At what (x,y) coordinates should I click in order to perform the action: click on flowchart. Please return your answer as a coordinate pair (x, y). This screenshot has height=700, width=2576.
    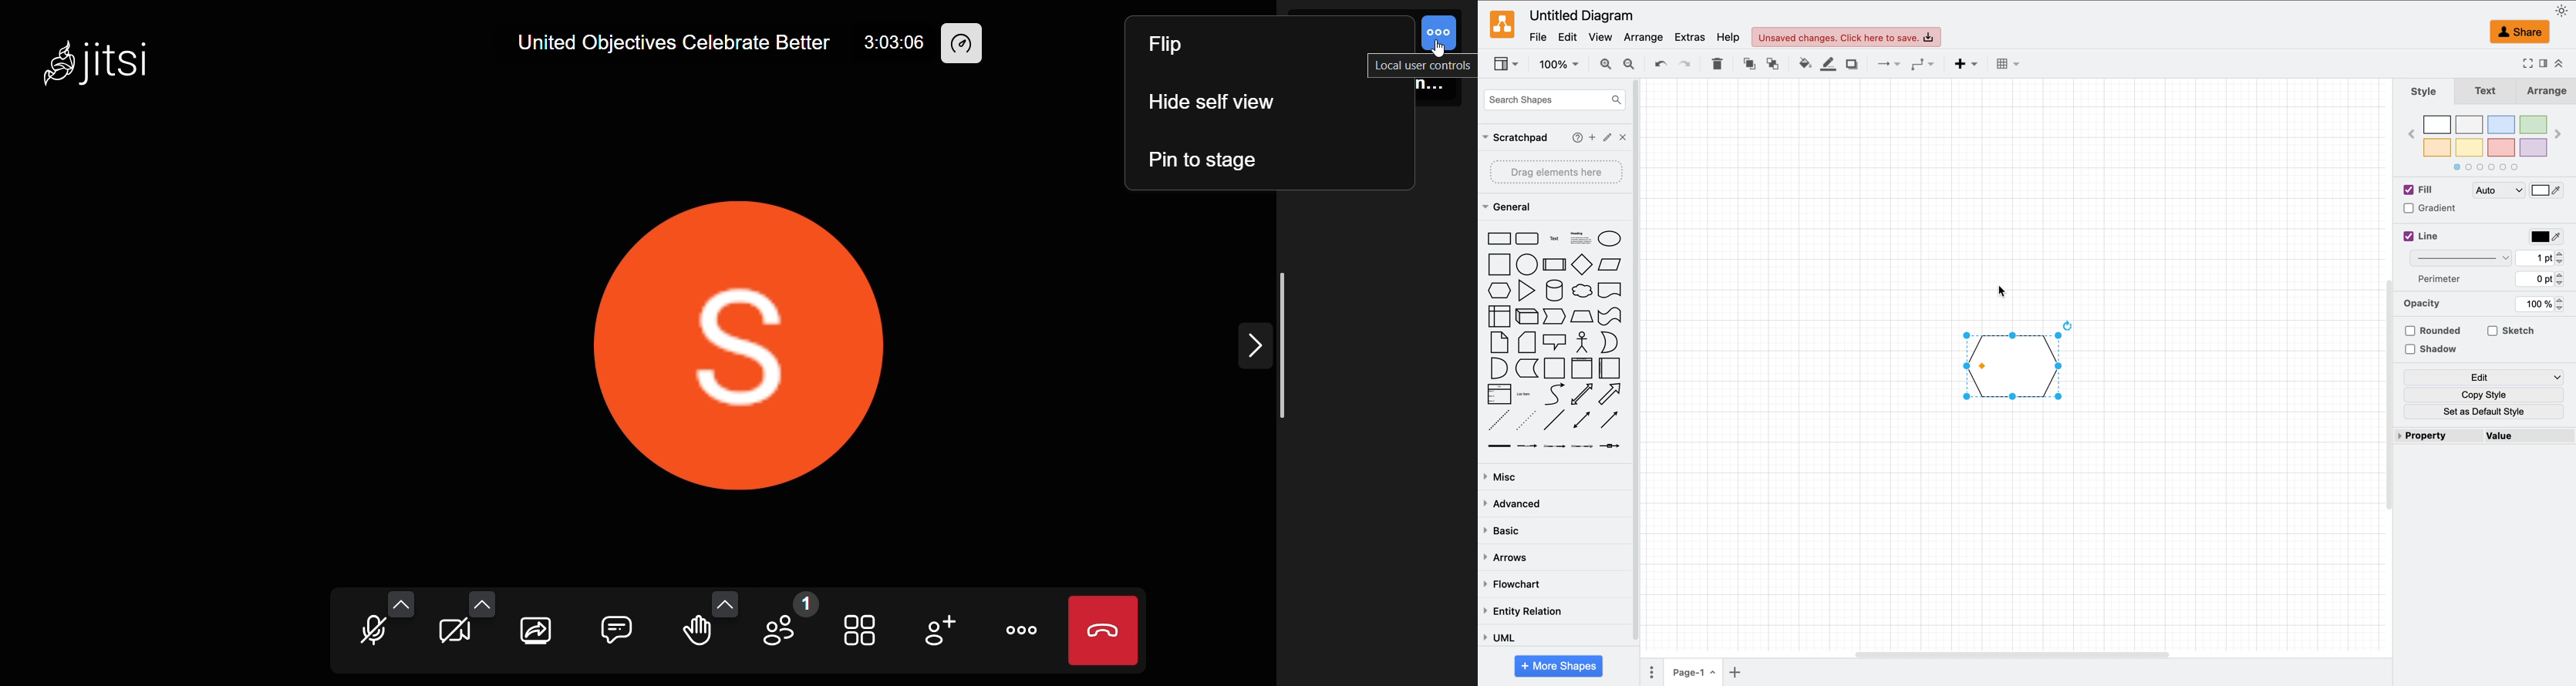
    Looking at the image, I should click on (1511, 582).